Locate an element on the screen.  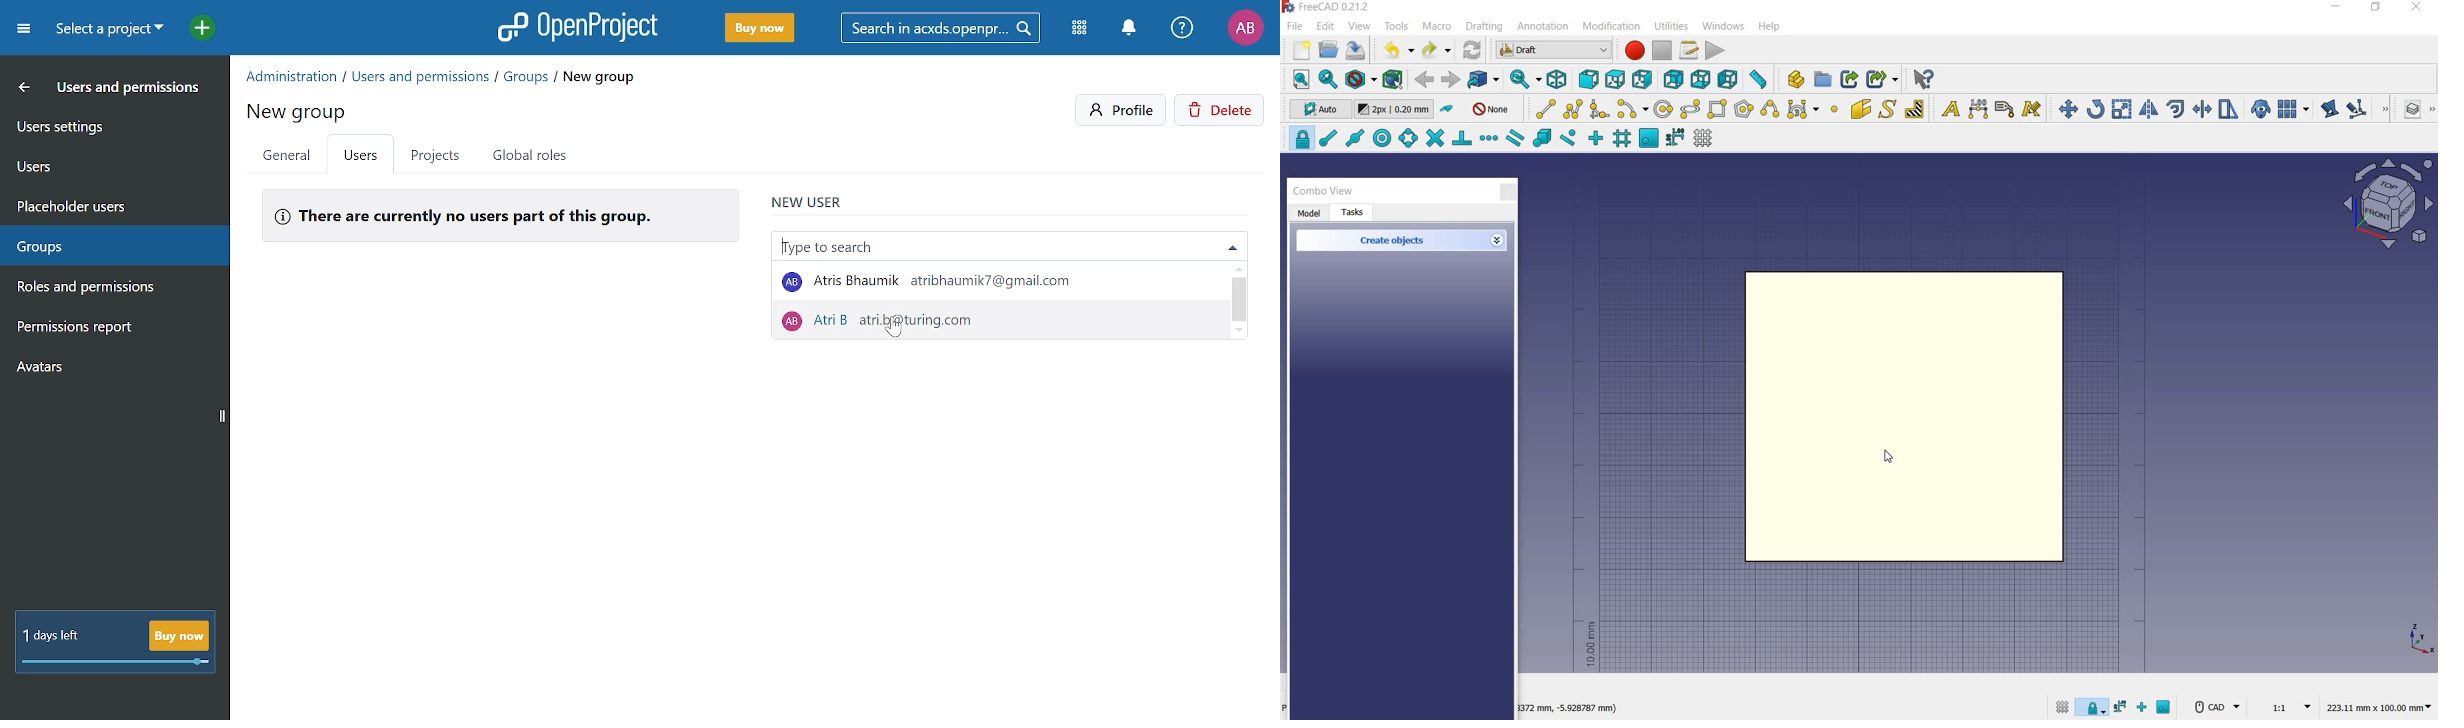
snap ortho is located at coordinates (1596, 139).